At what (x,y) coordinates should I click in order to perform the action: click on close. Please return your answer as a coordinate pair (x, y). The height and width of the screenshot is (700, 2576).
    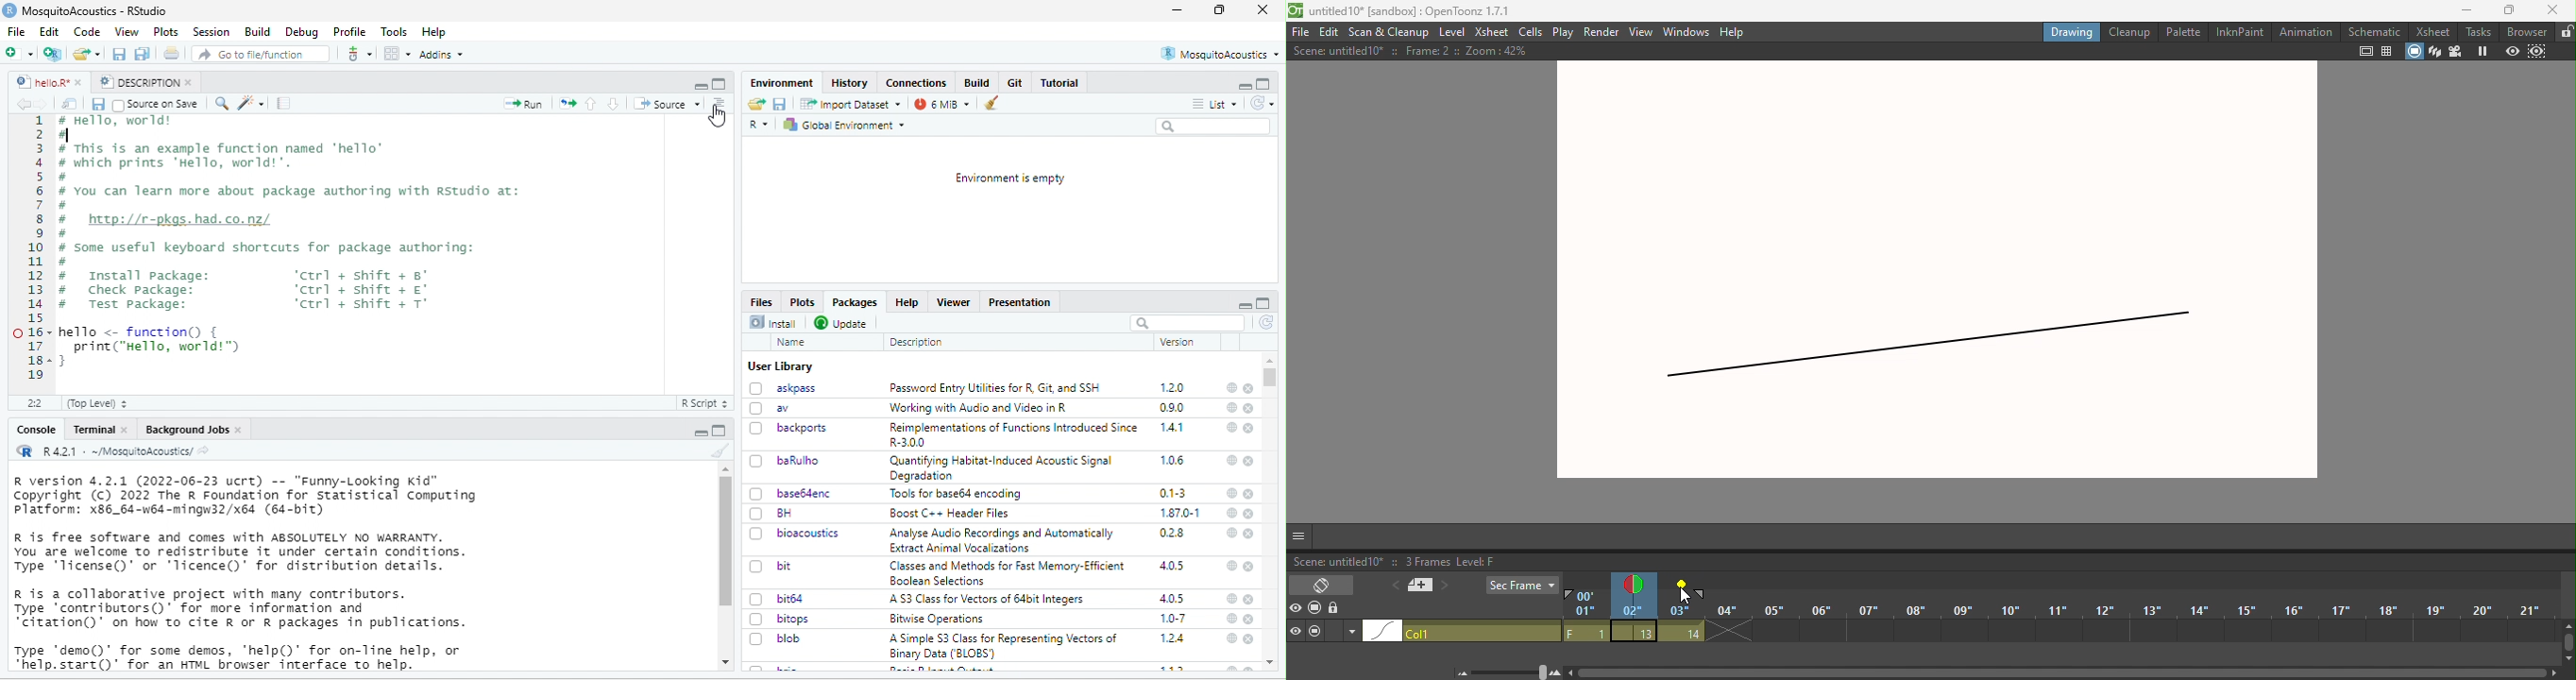
    Looking at the image, I should click on (1250, 640).